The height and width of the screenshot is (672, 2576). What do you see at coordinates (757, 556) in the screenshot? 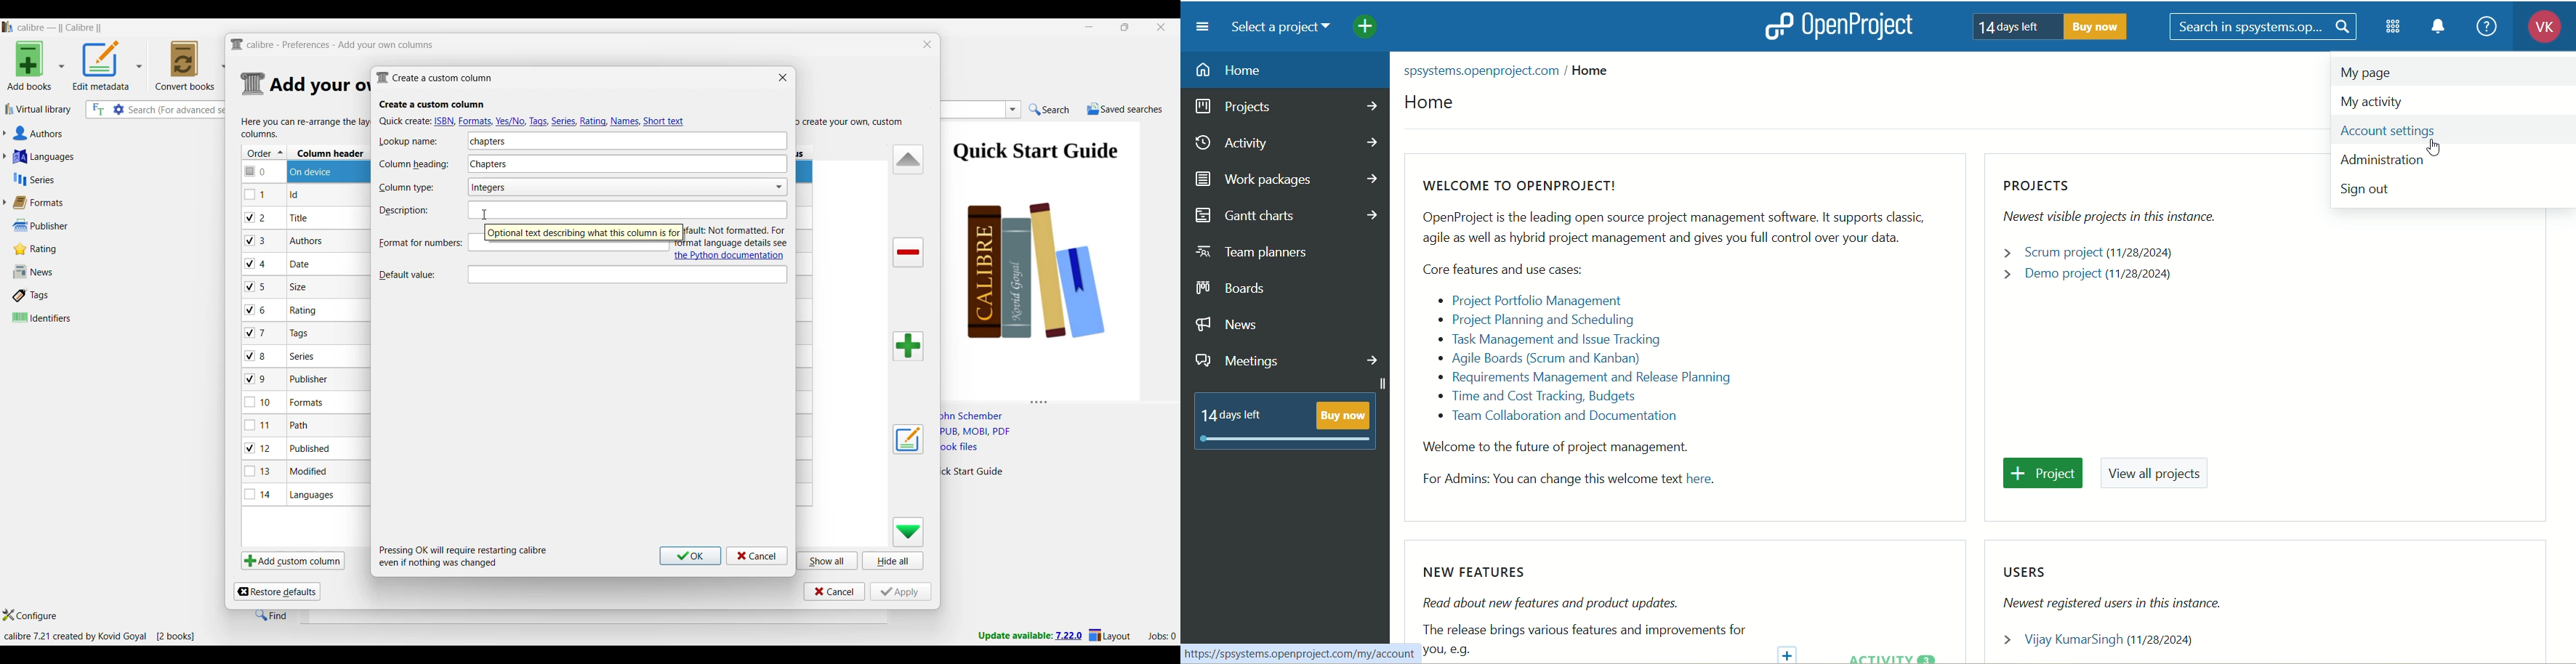
I see `Cancel` at bounding box center [757, 556].